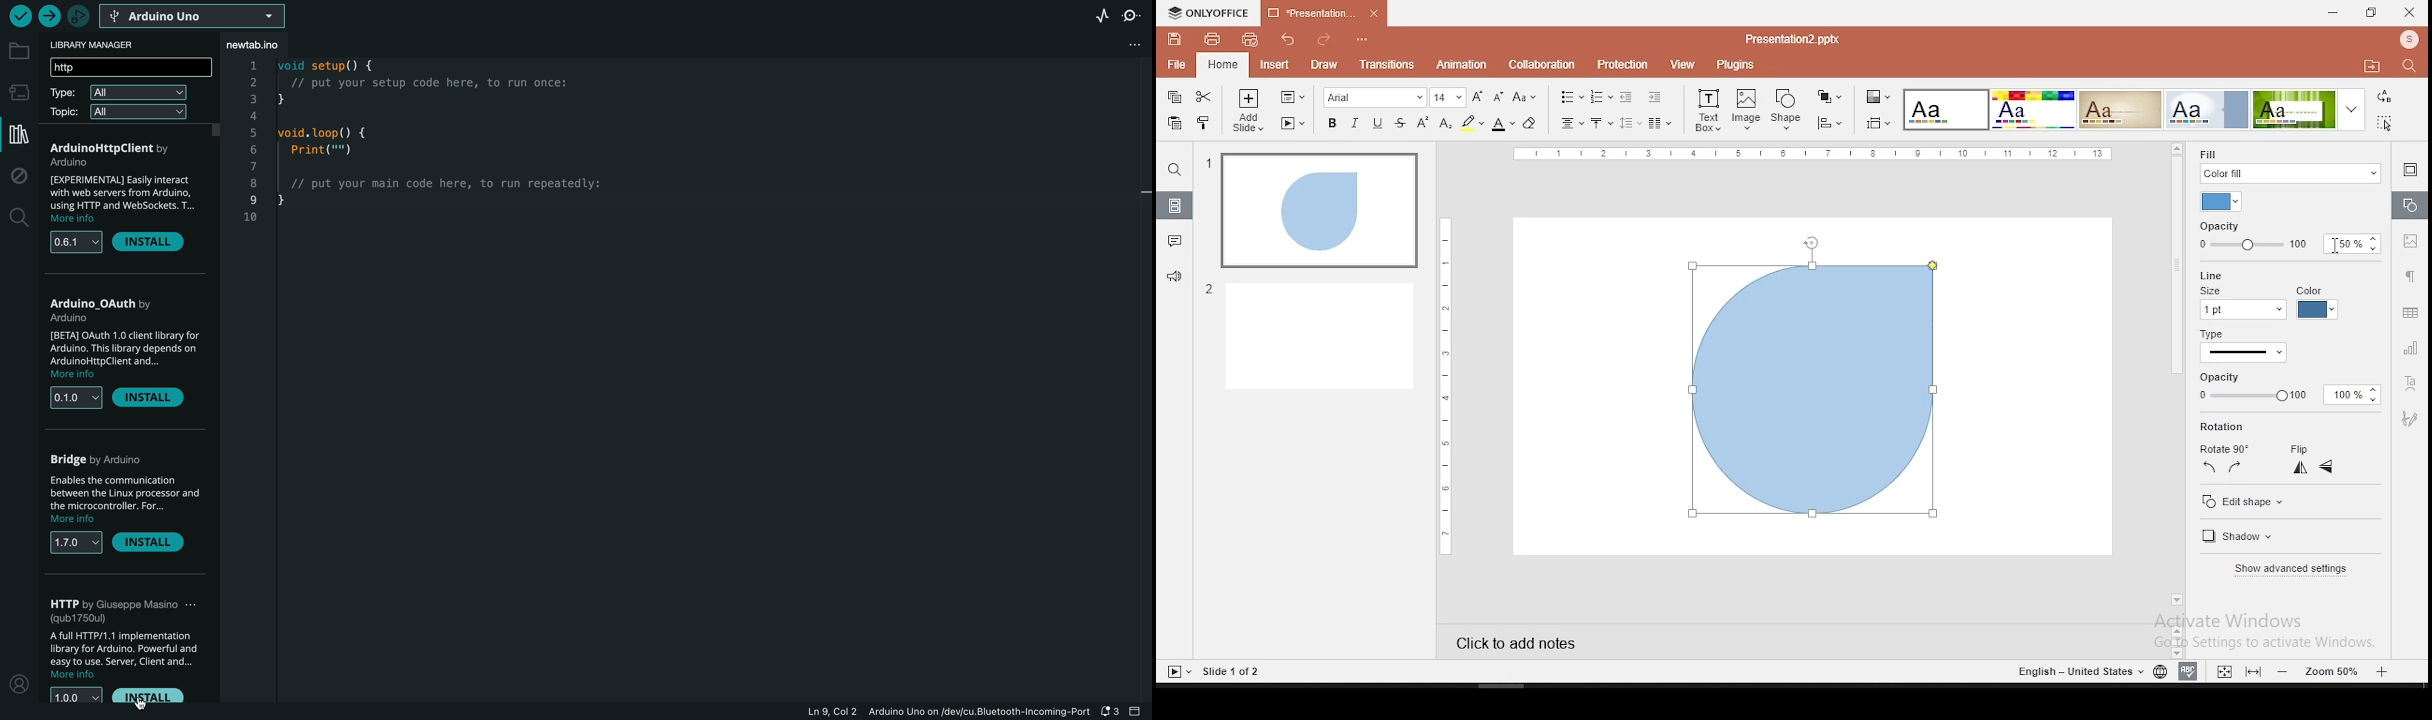  Describe the element at coordinates (1463, 64) in the screenshot. I see `animation` at that location.